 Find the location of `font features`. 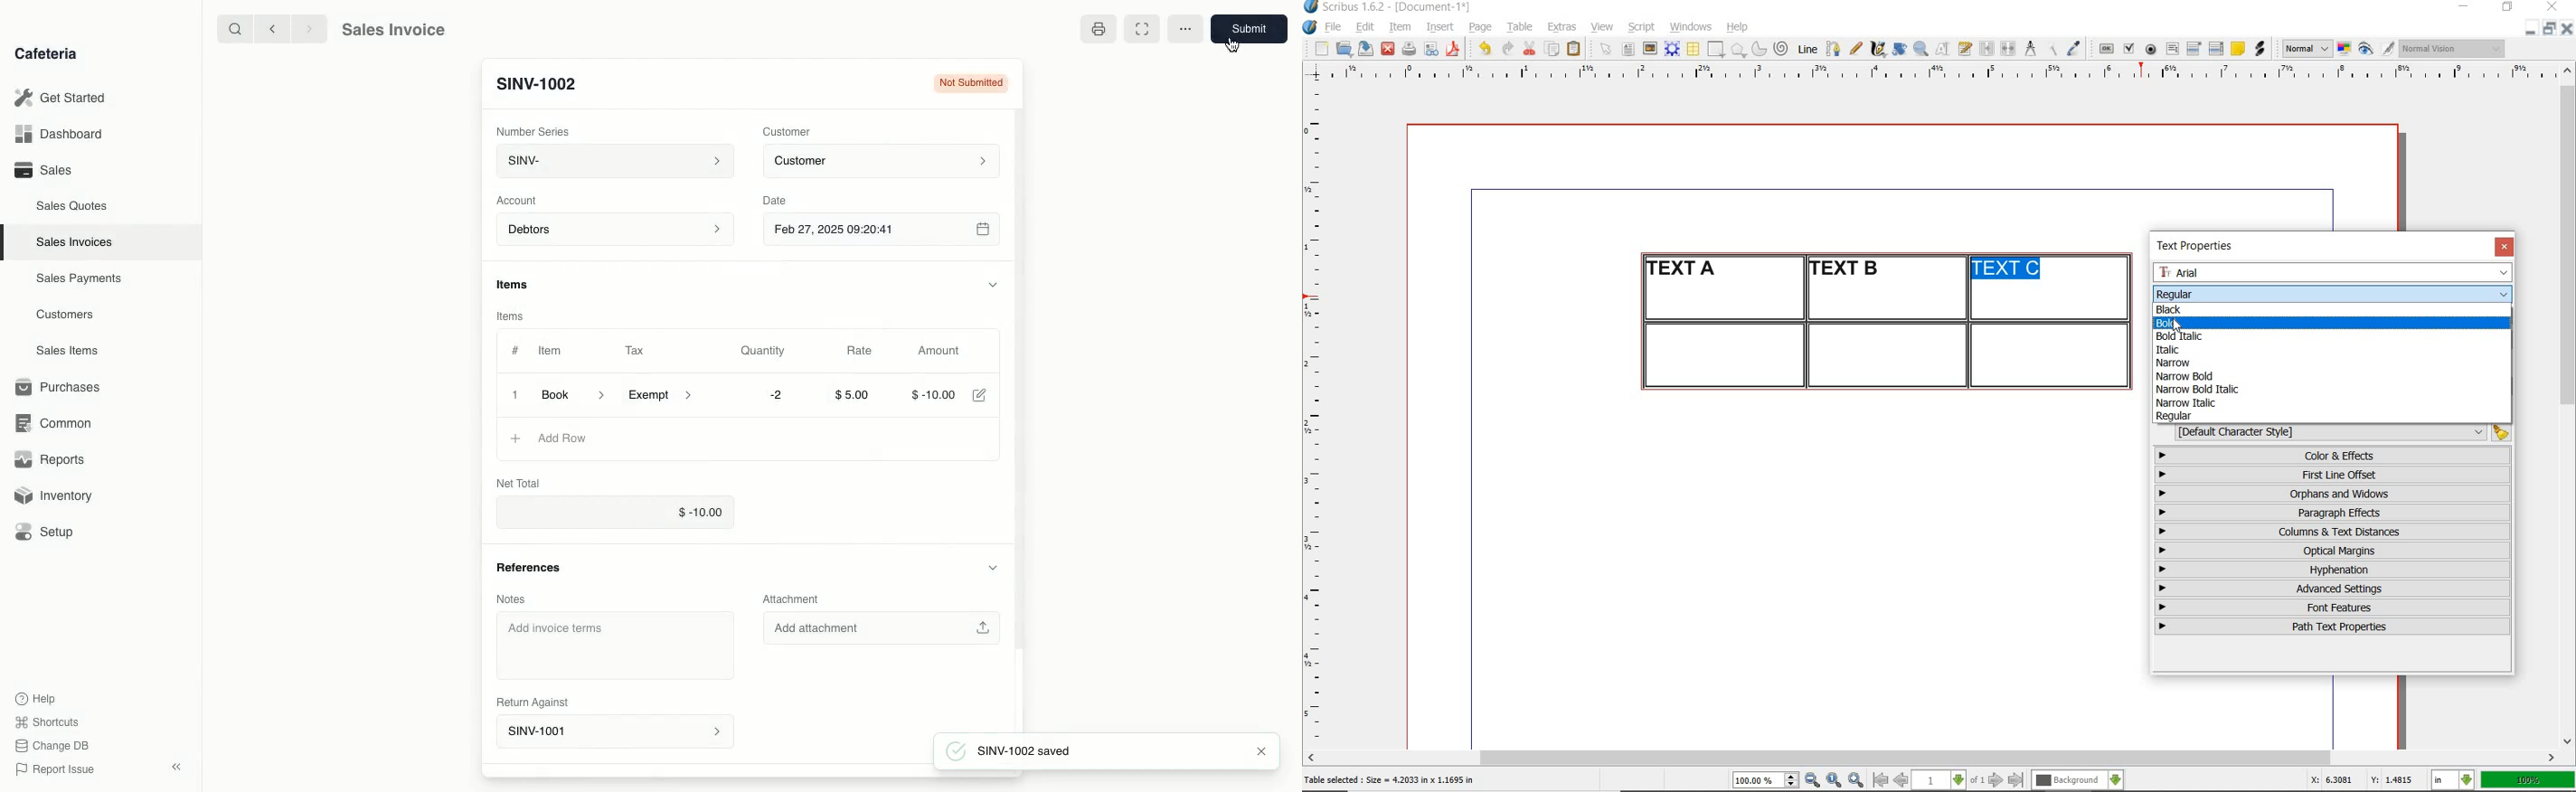

font features is located at coordinates (2333, 607).